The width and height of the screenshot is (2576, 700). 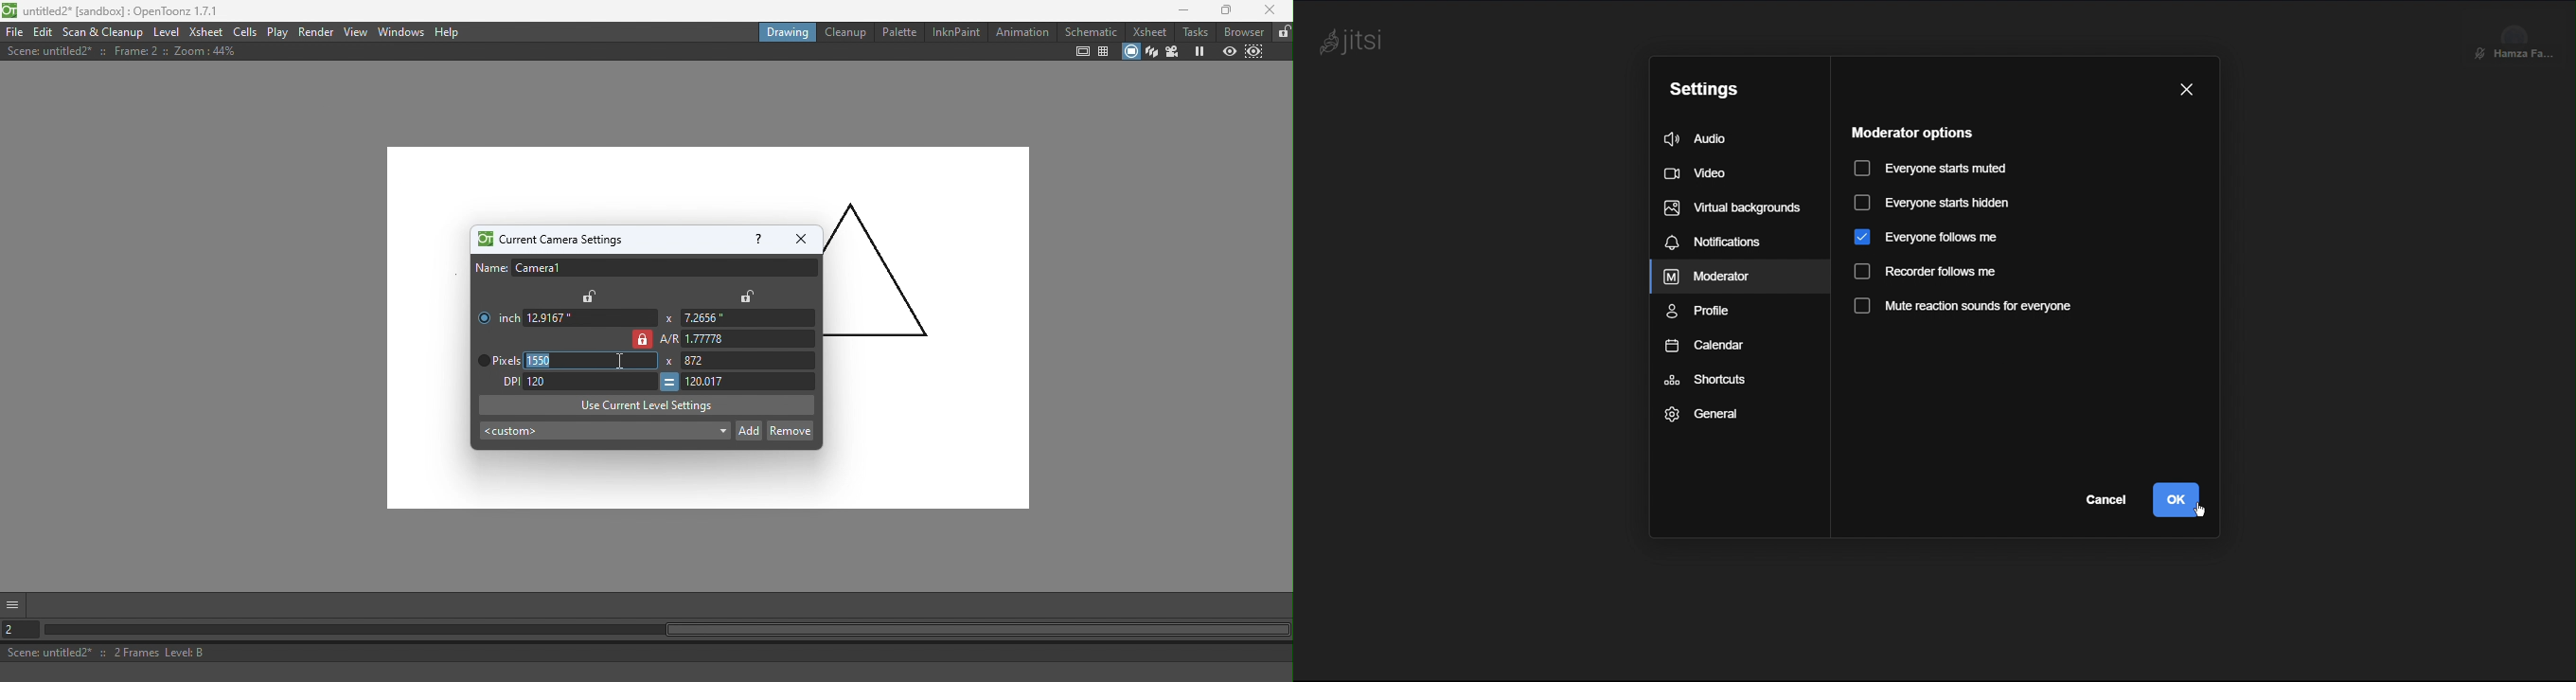 What do you see at coordinates (2202, 504) in the screenshot?
I see `Cursor` at bounding box center [2202, 504].